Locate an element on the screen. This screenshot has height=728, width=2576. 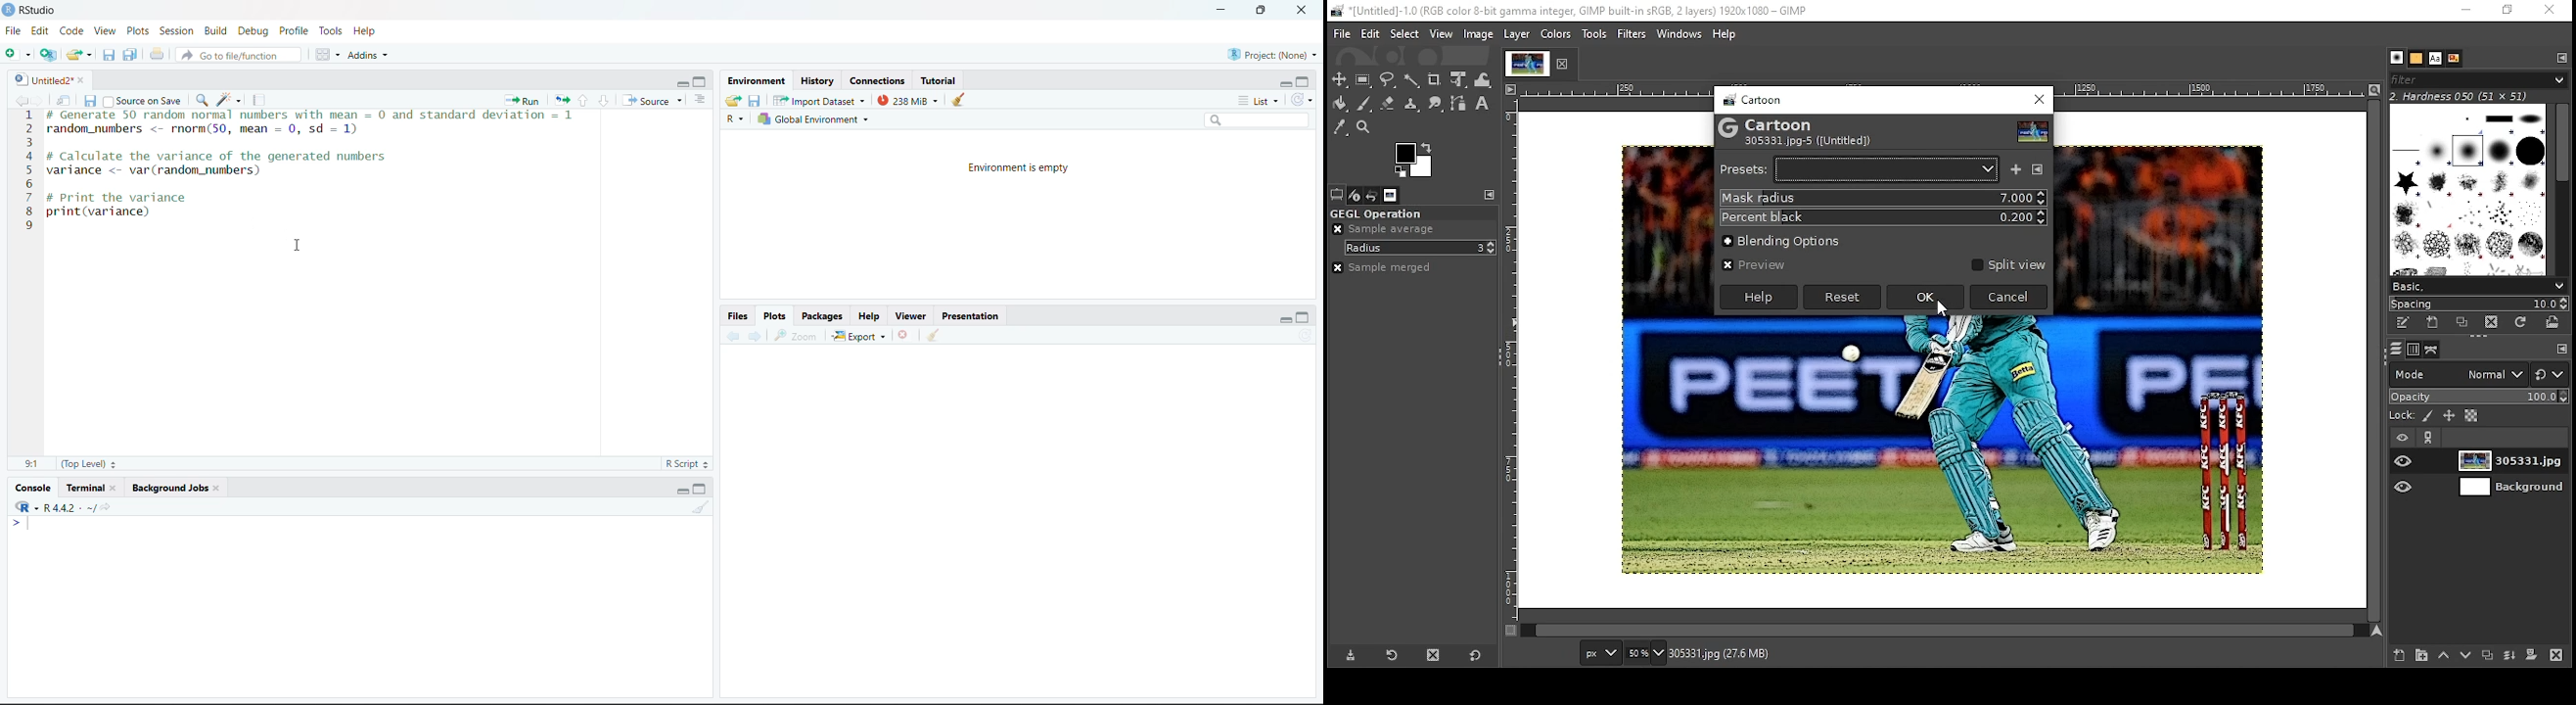
Export is located at coordinates (860, 336).